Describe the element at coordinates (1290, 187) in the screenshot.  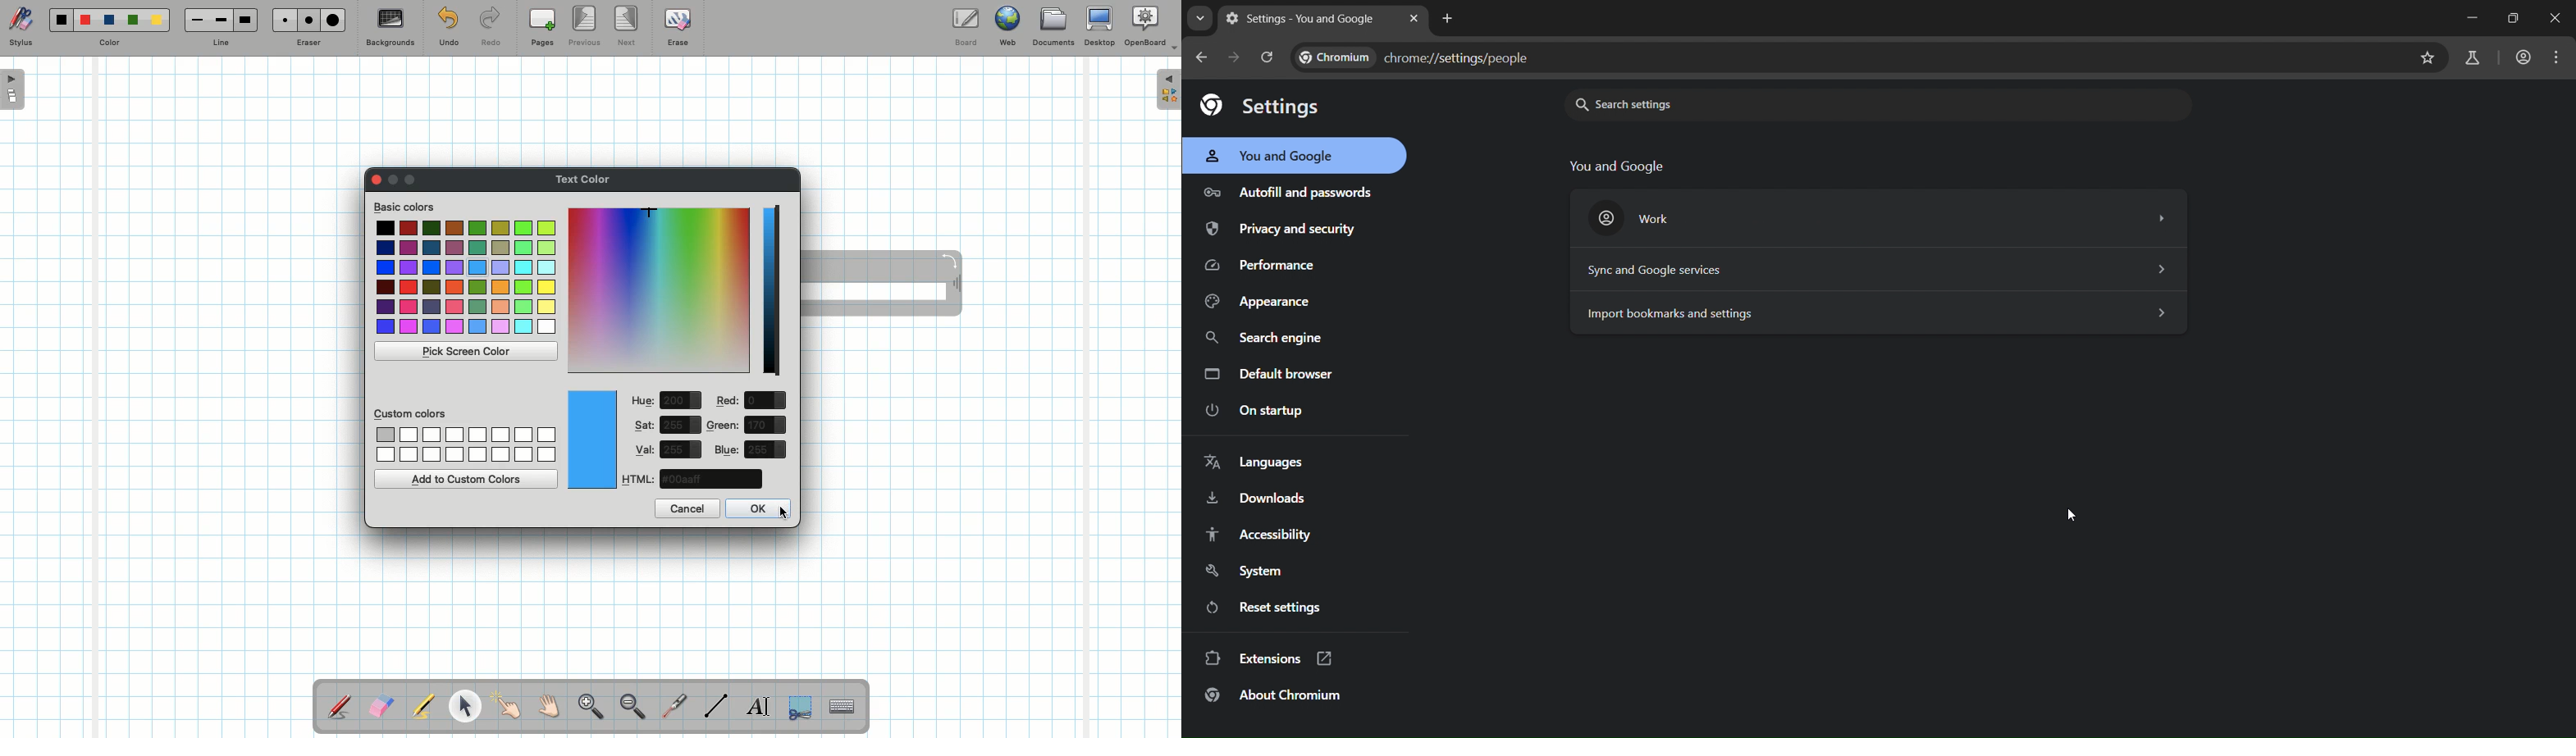
I see `utofill and passwords` at that location.